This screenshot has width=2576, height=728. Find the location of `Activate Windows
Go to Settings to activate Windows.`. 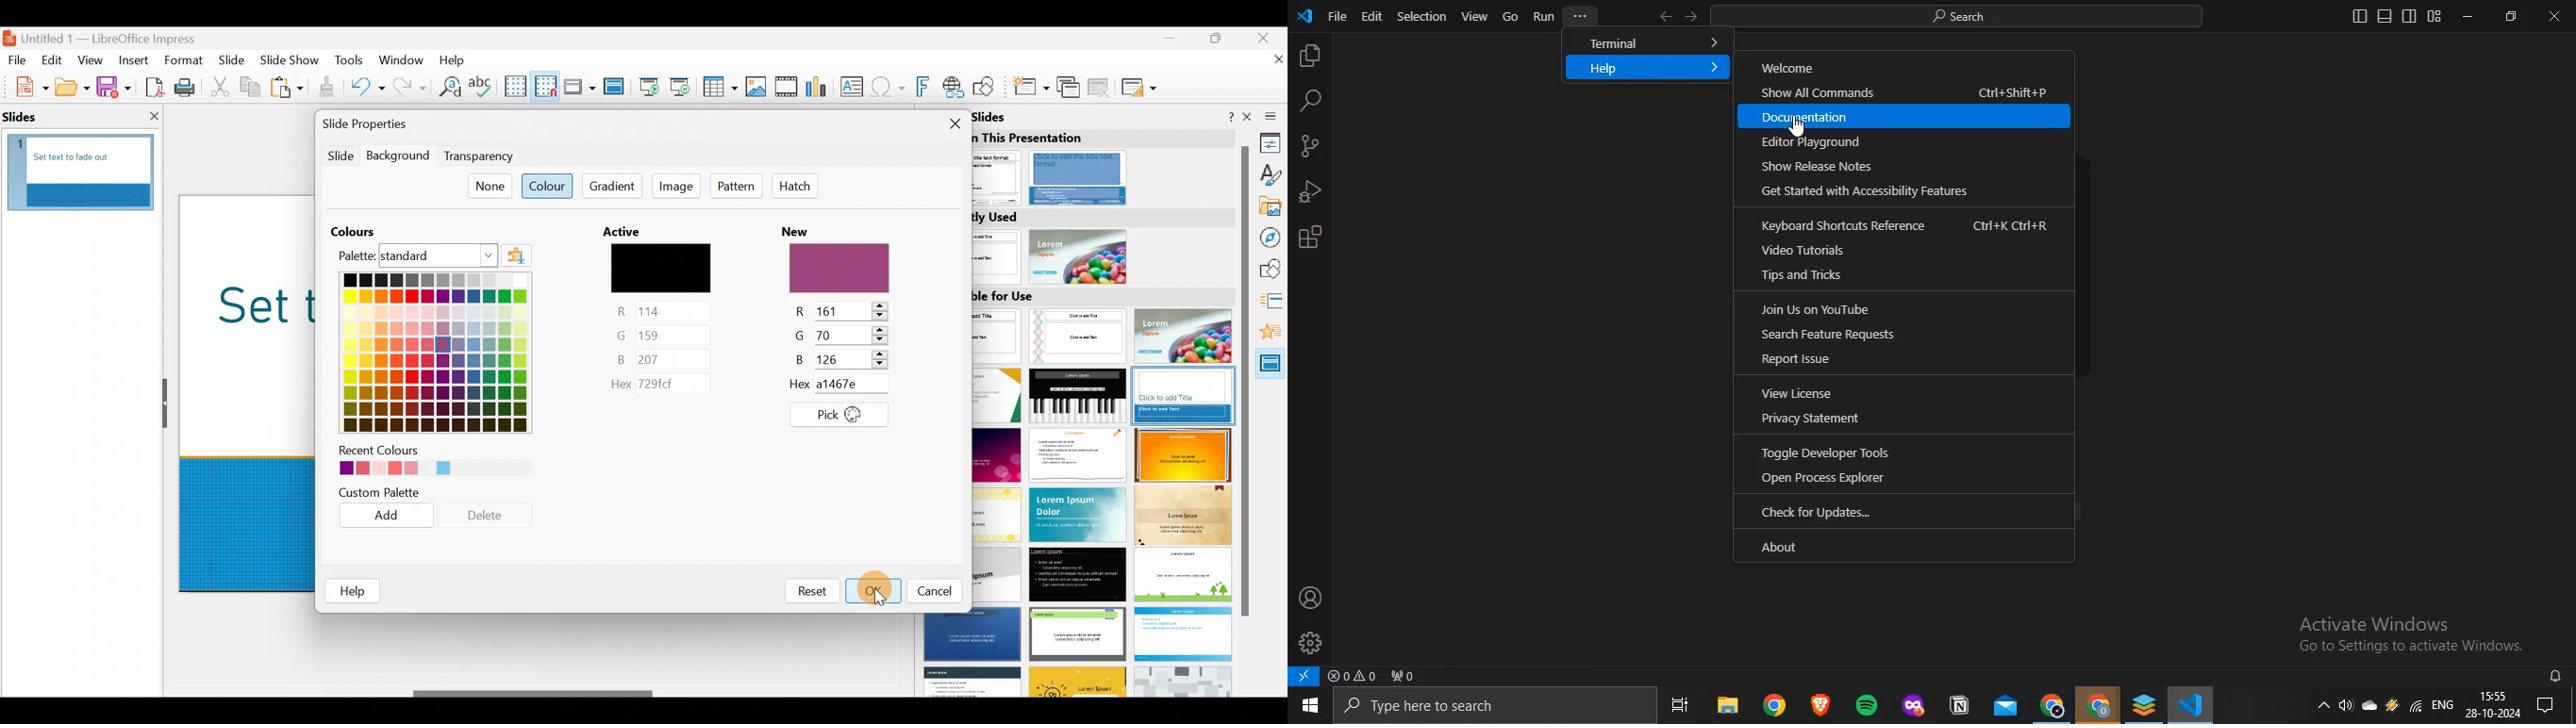

Activate Windows
Go to Settings to activate Windows. is located at coordinates (2393, 632).